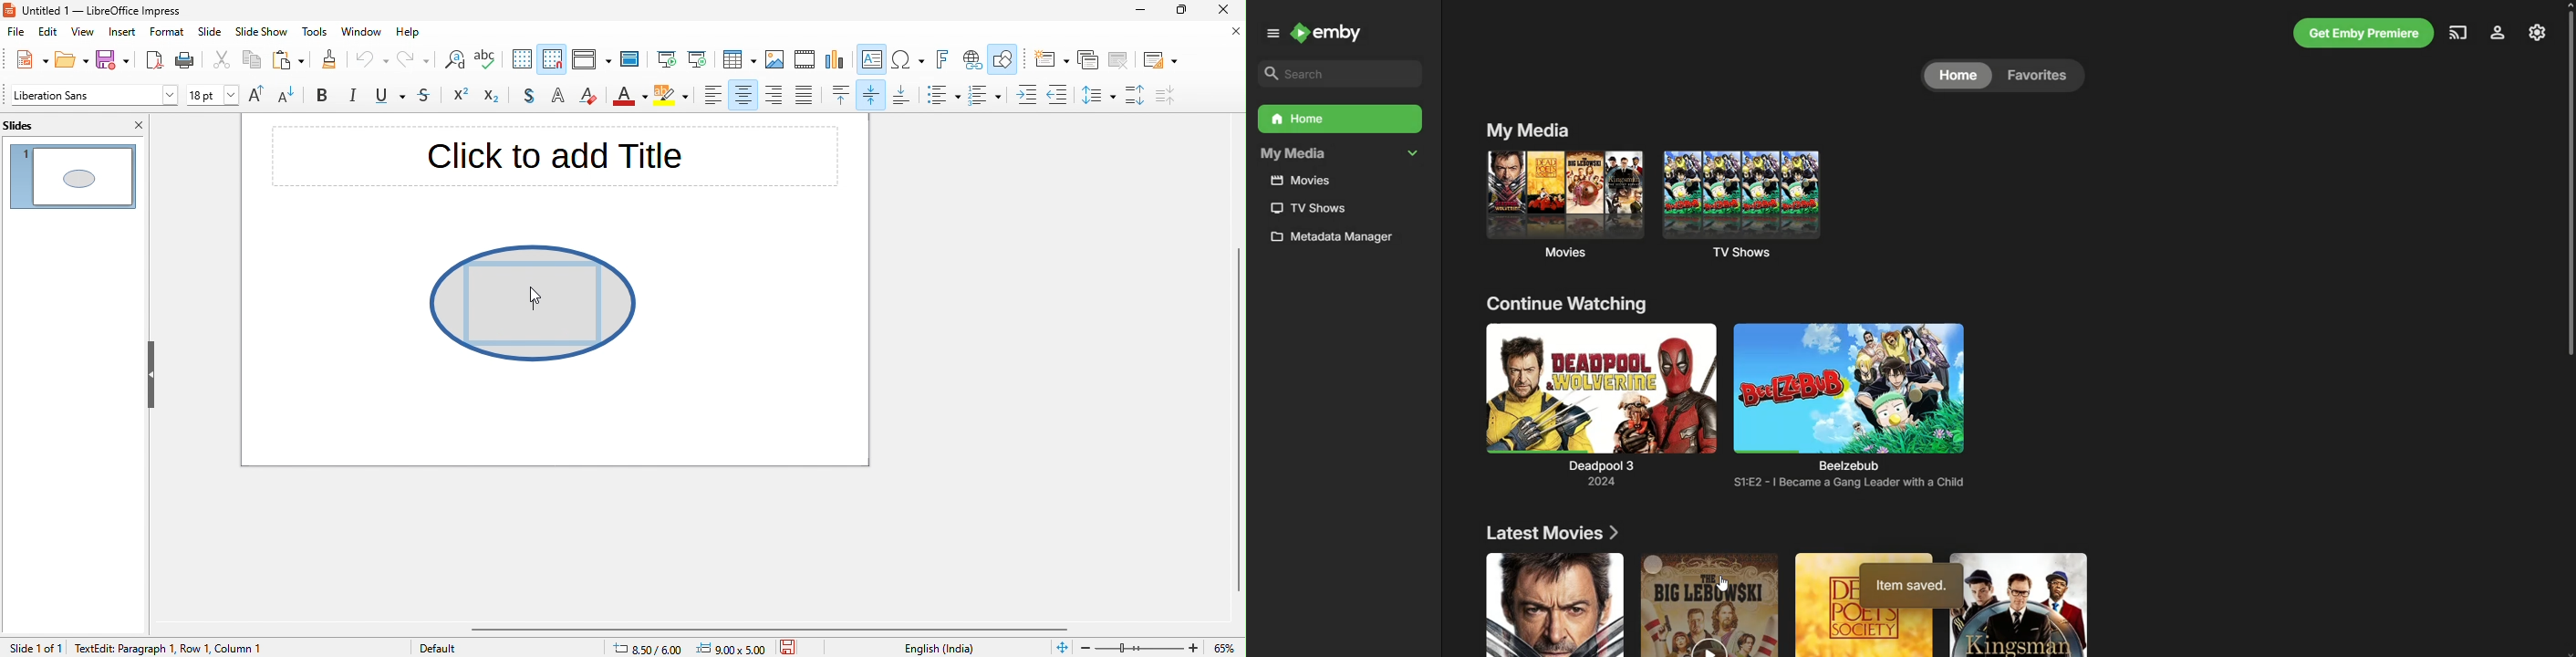  Describe the element at coordinates (1028, 94) in the screenshot. I see `increase indent` at that location.